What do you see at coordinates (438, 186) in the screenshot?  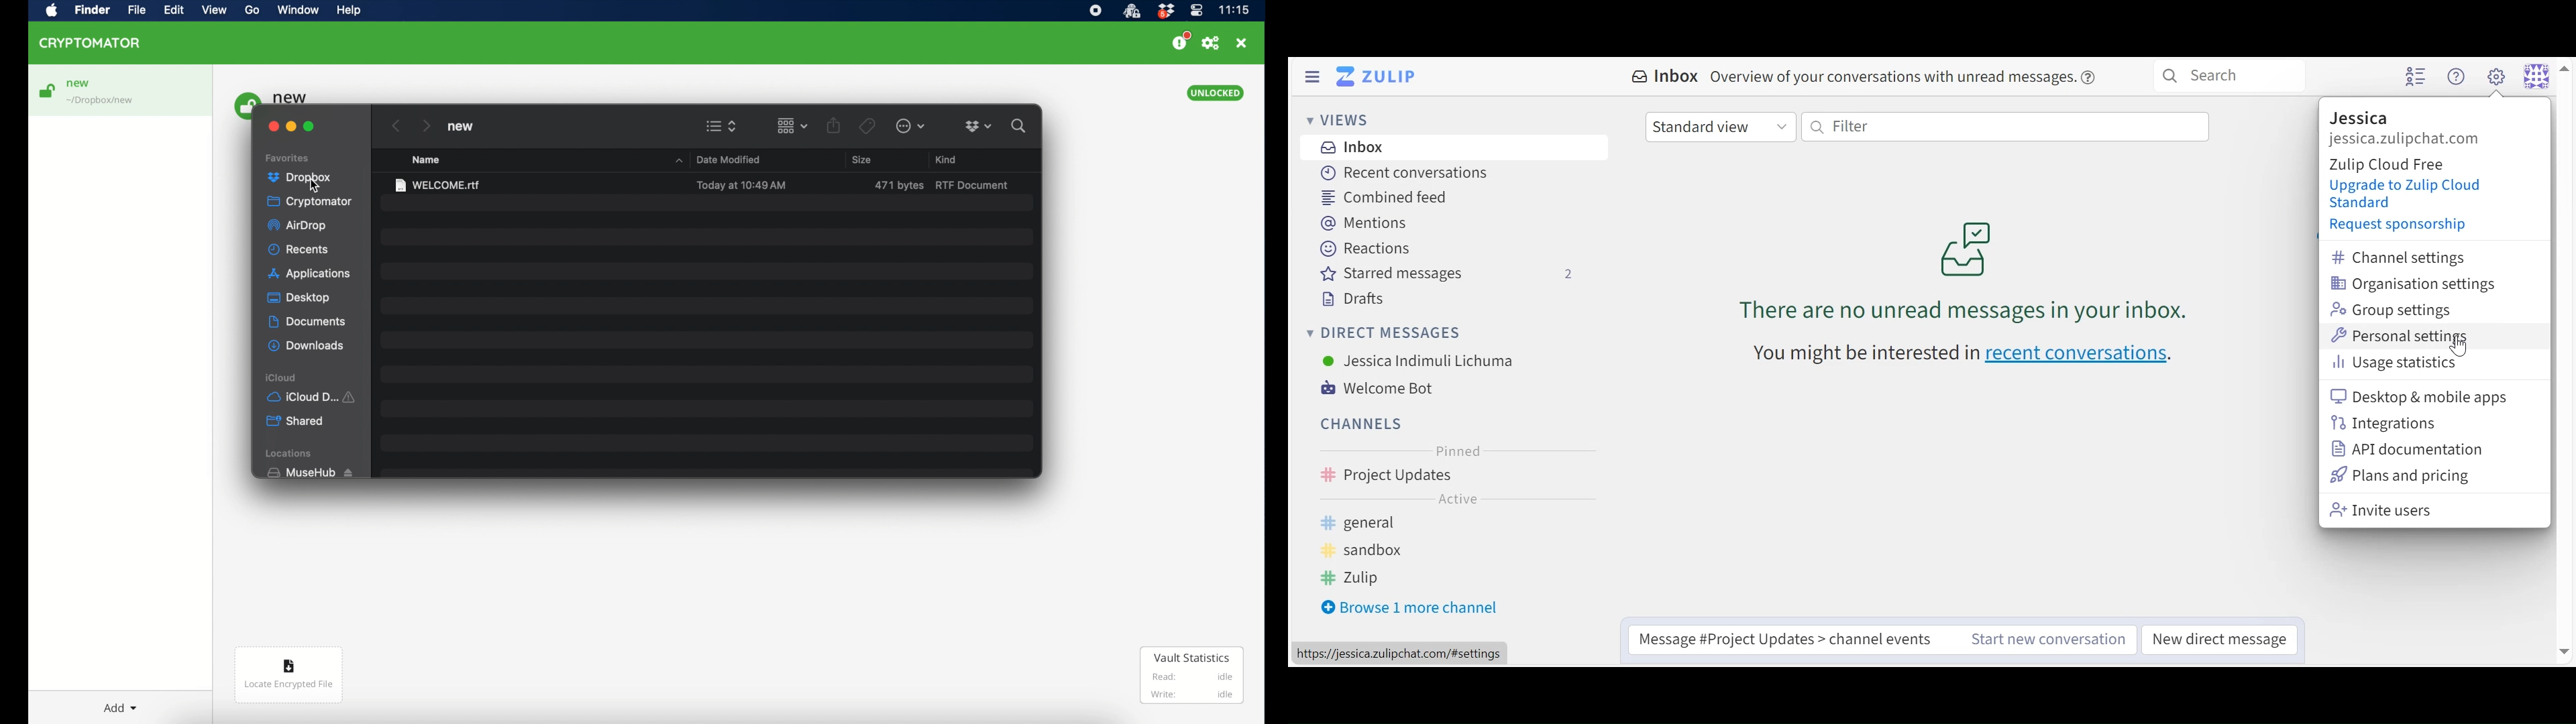 I see `file name` at bounding box center [438, 186].